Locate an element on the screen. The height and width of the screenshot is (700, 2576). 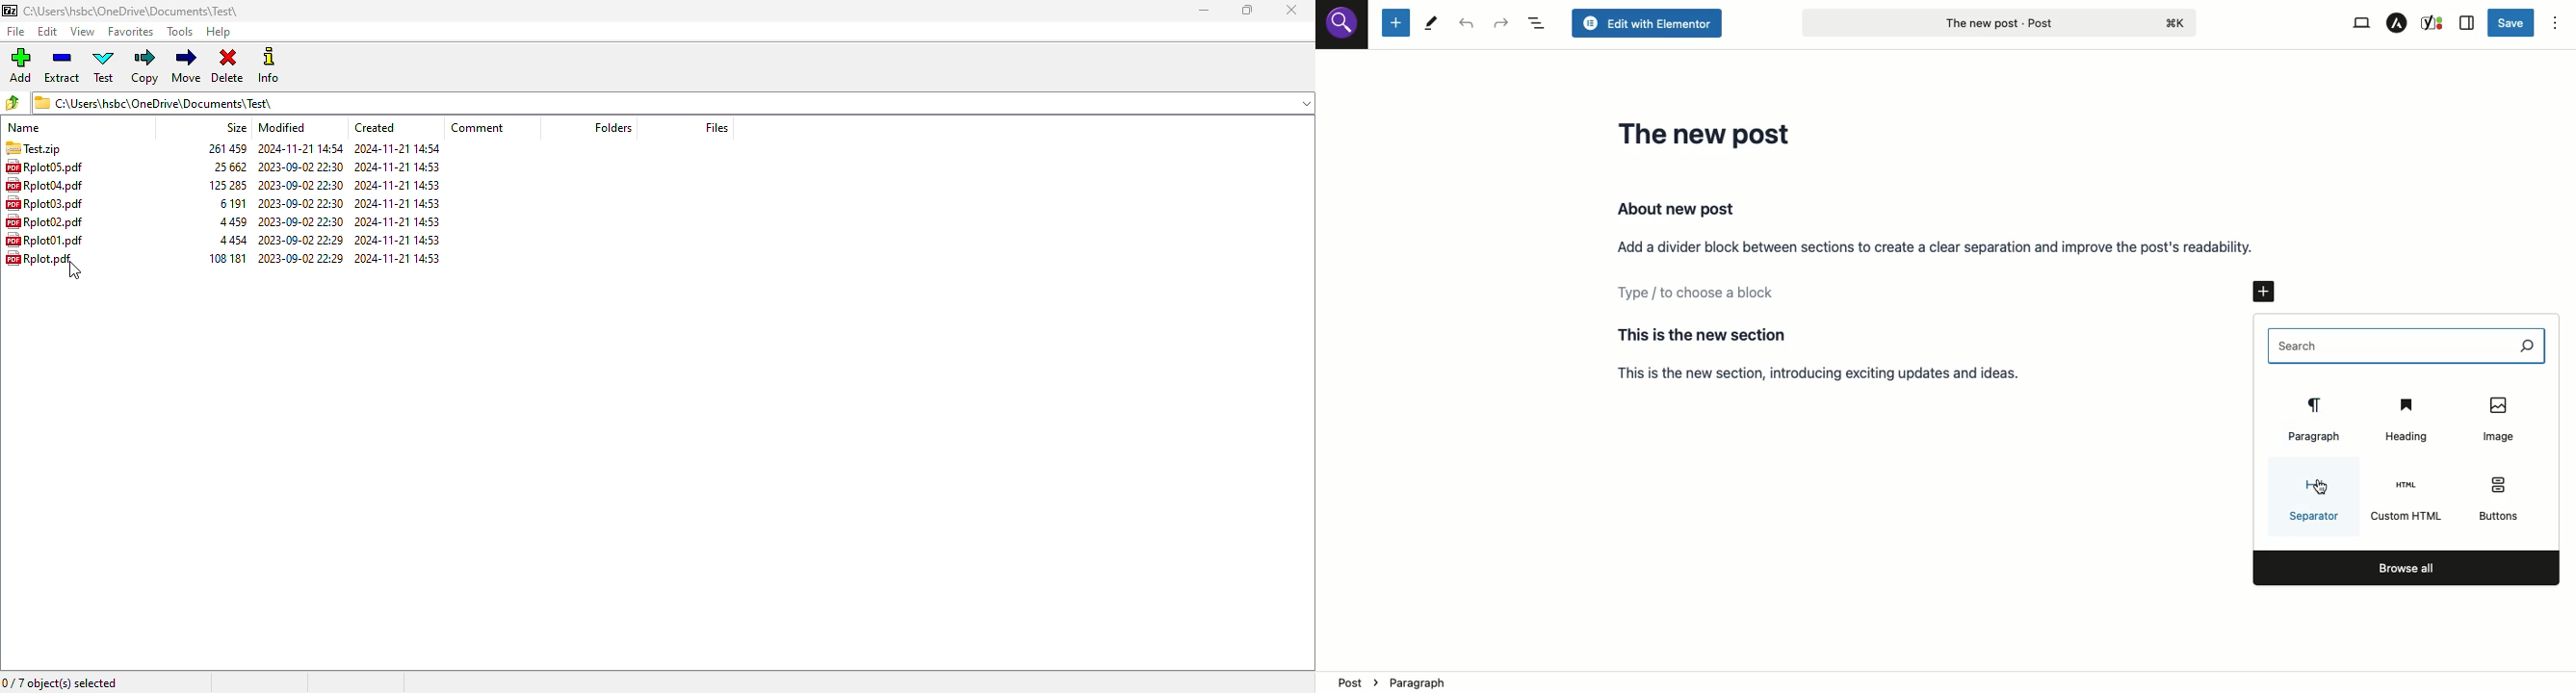
test is located at coordinates (106, 65).